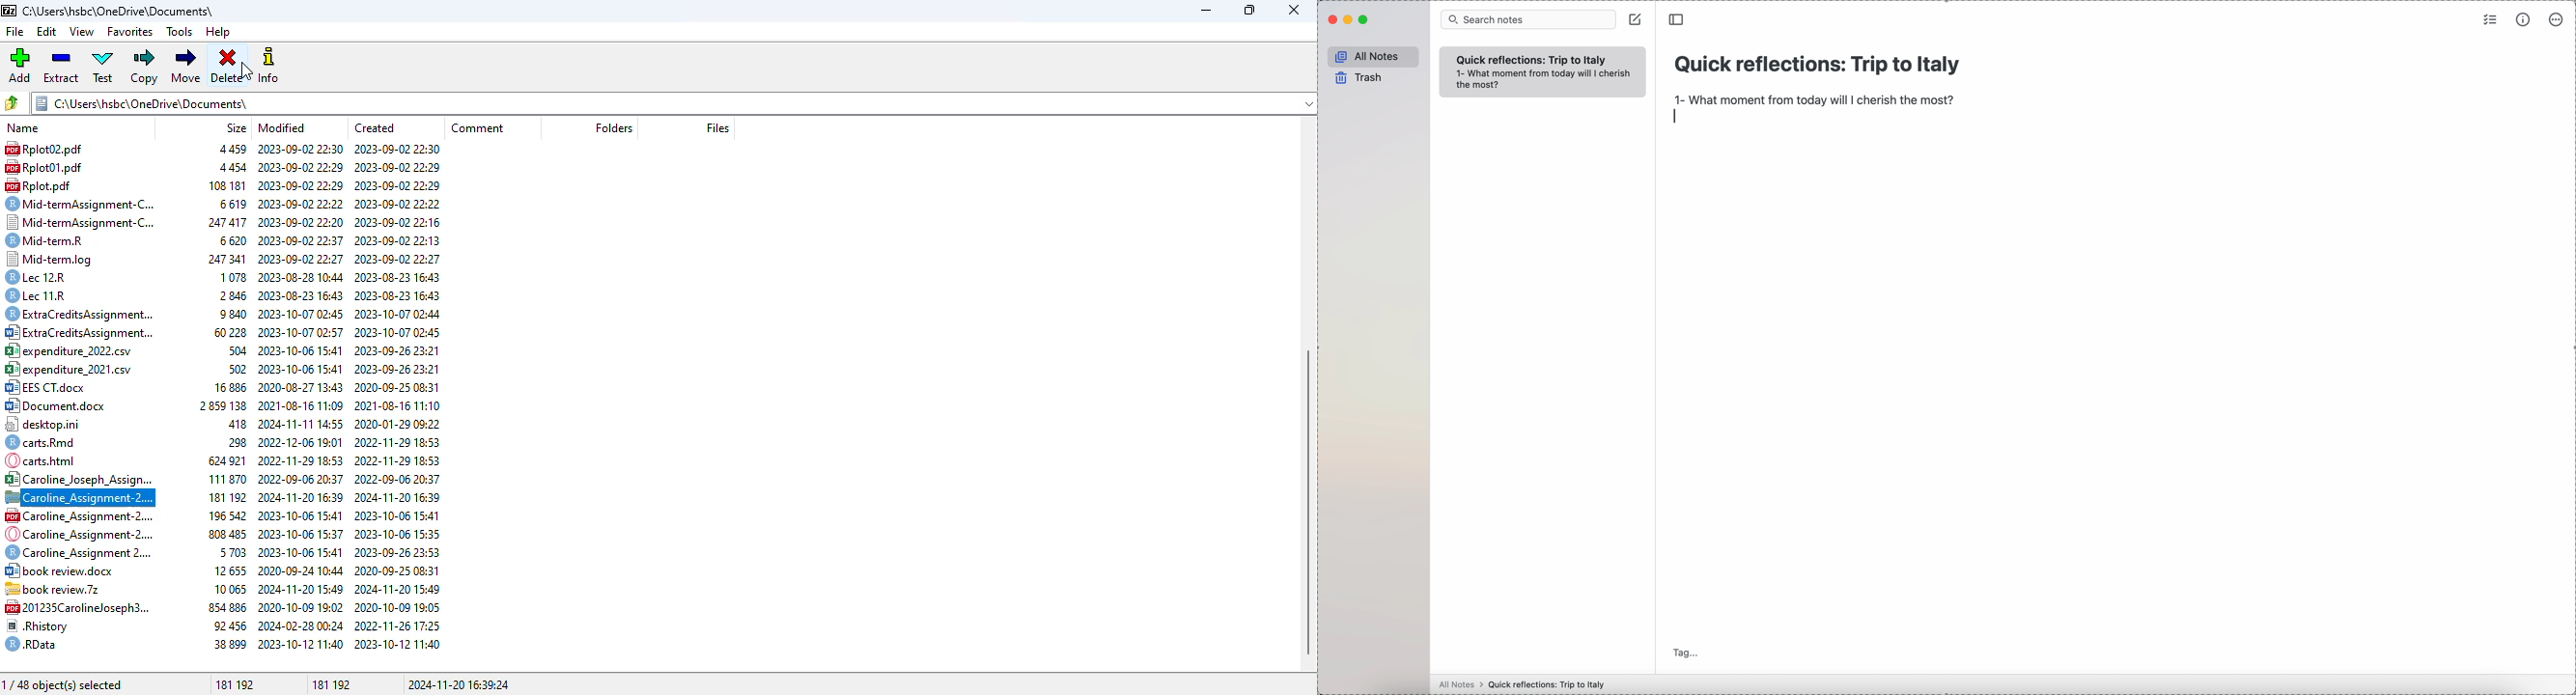  Describe the element at coordinates (302, 277) in the screenshot. I see `2023-08-28 10:44` at that location.